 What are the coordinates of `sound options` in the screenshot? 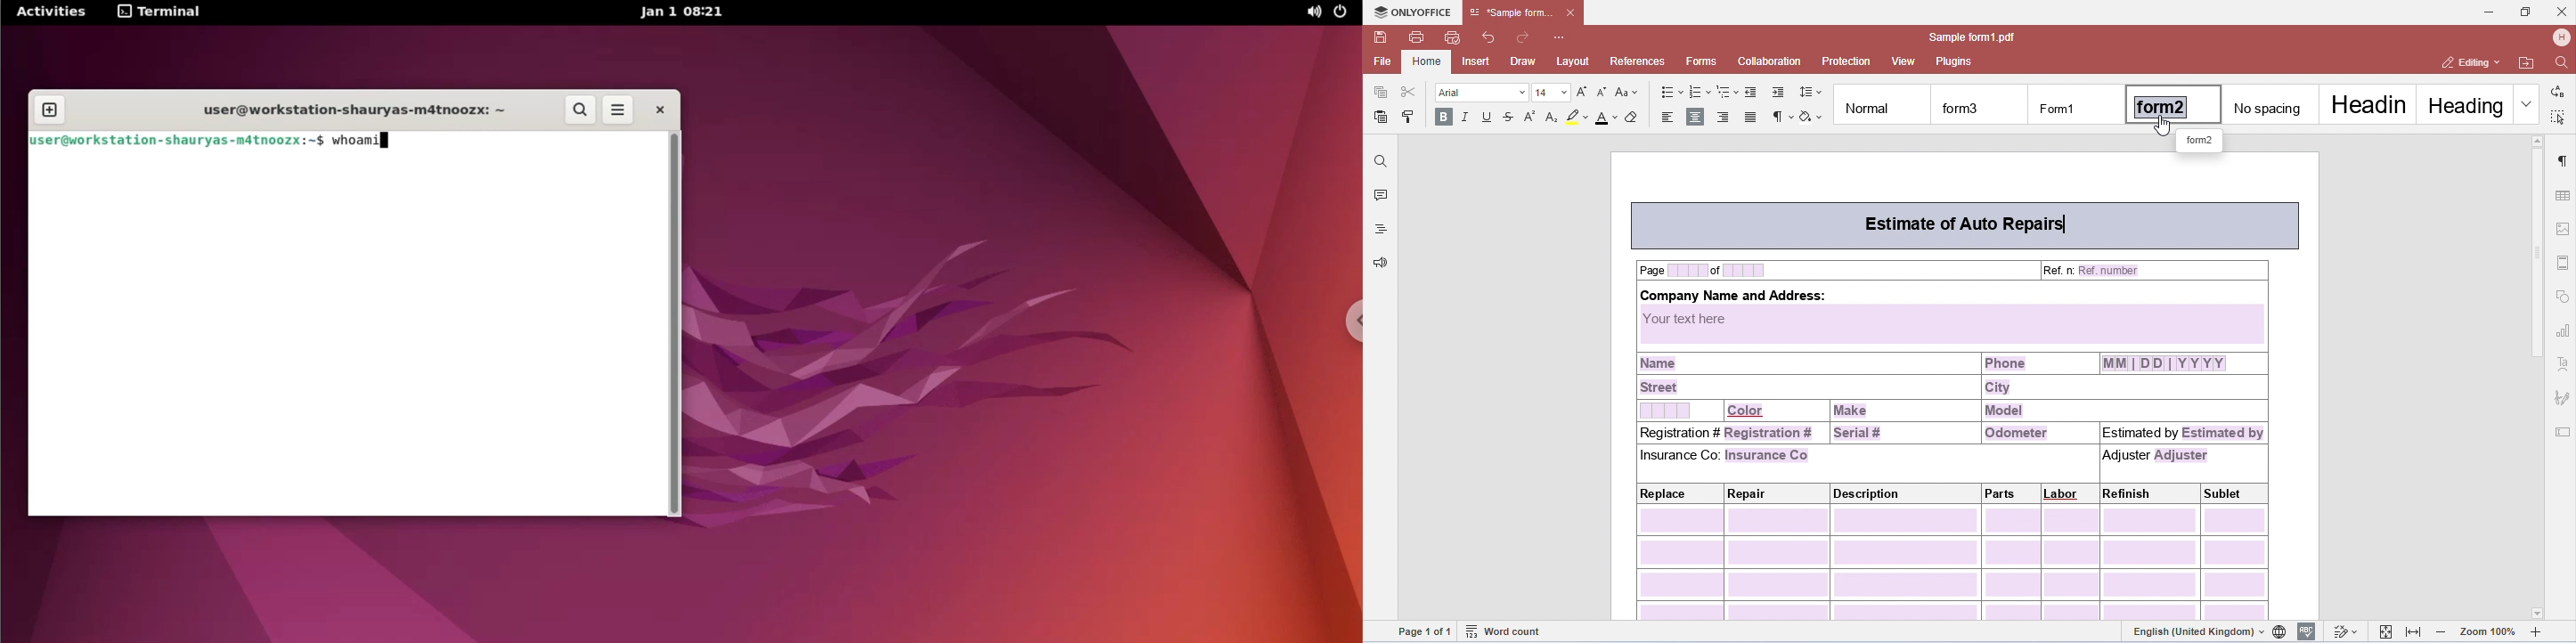 It's located at (1310, 13).